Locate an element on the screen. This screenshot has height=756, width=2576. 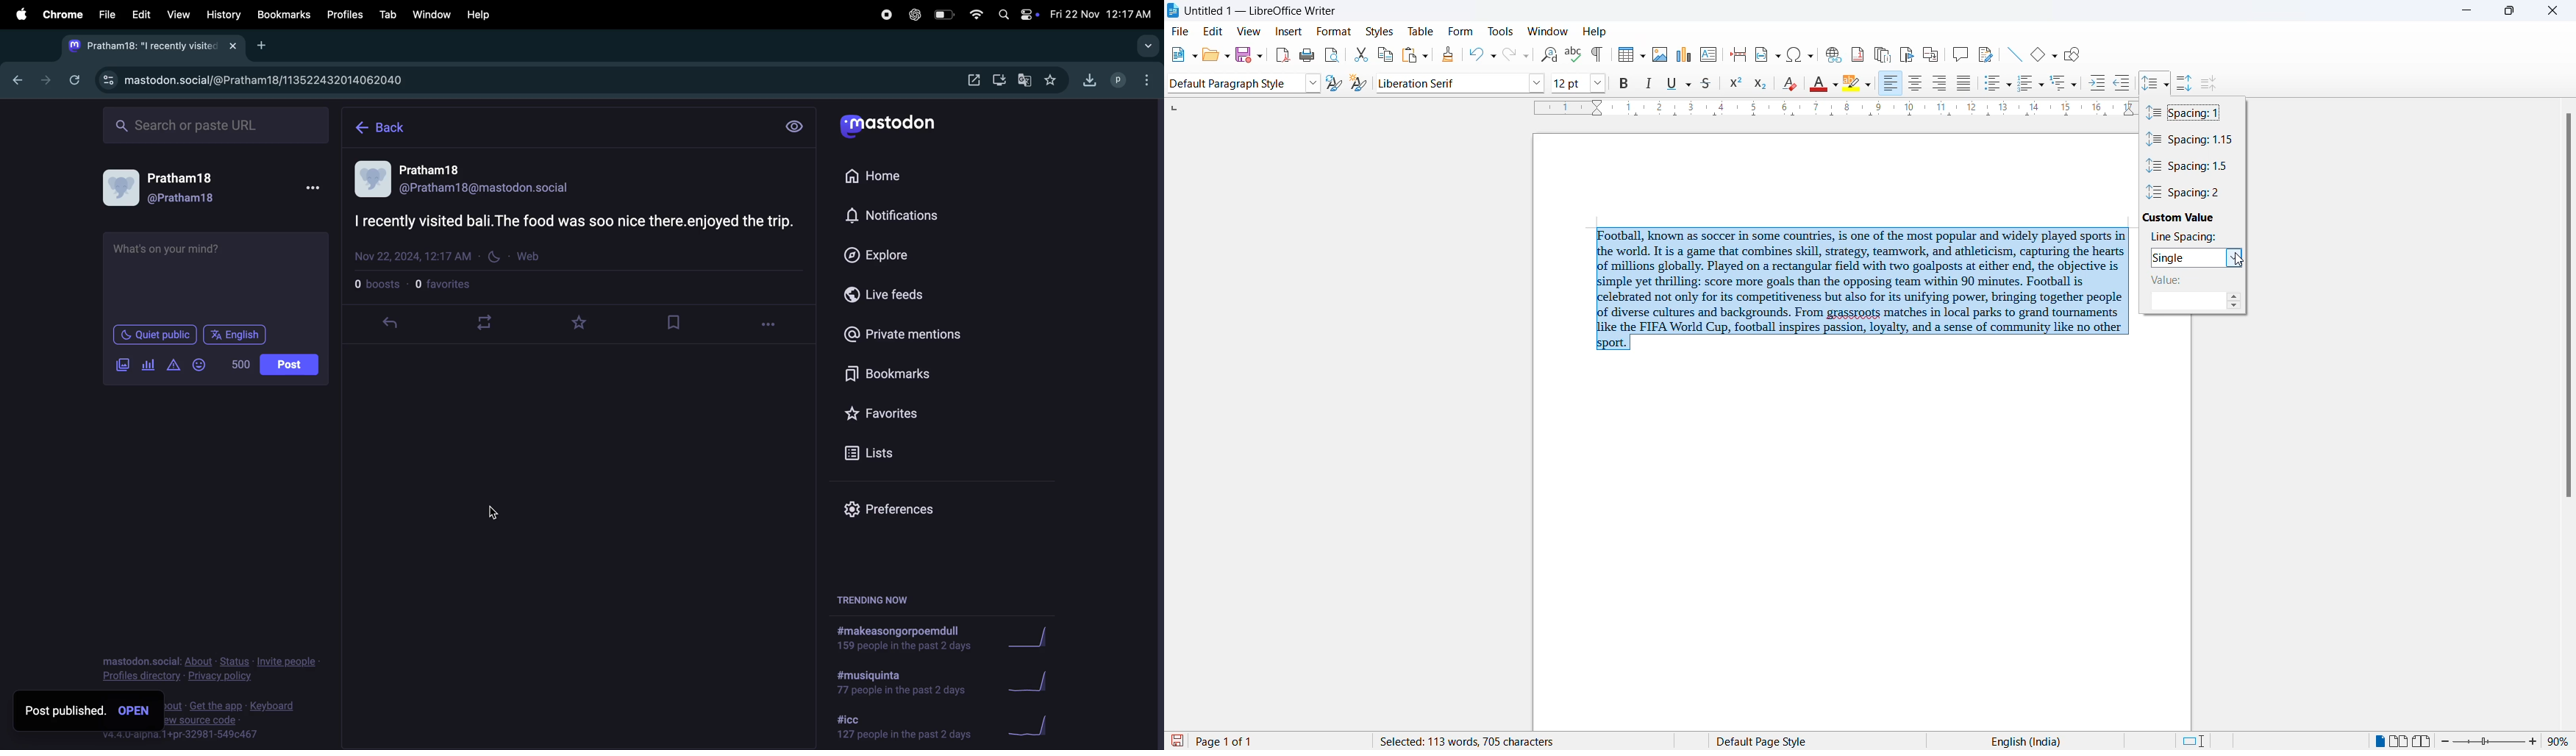
hash tag is located at coordinates (902, 683).